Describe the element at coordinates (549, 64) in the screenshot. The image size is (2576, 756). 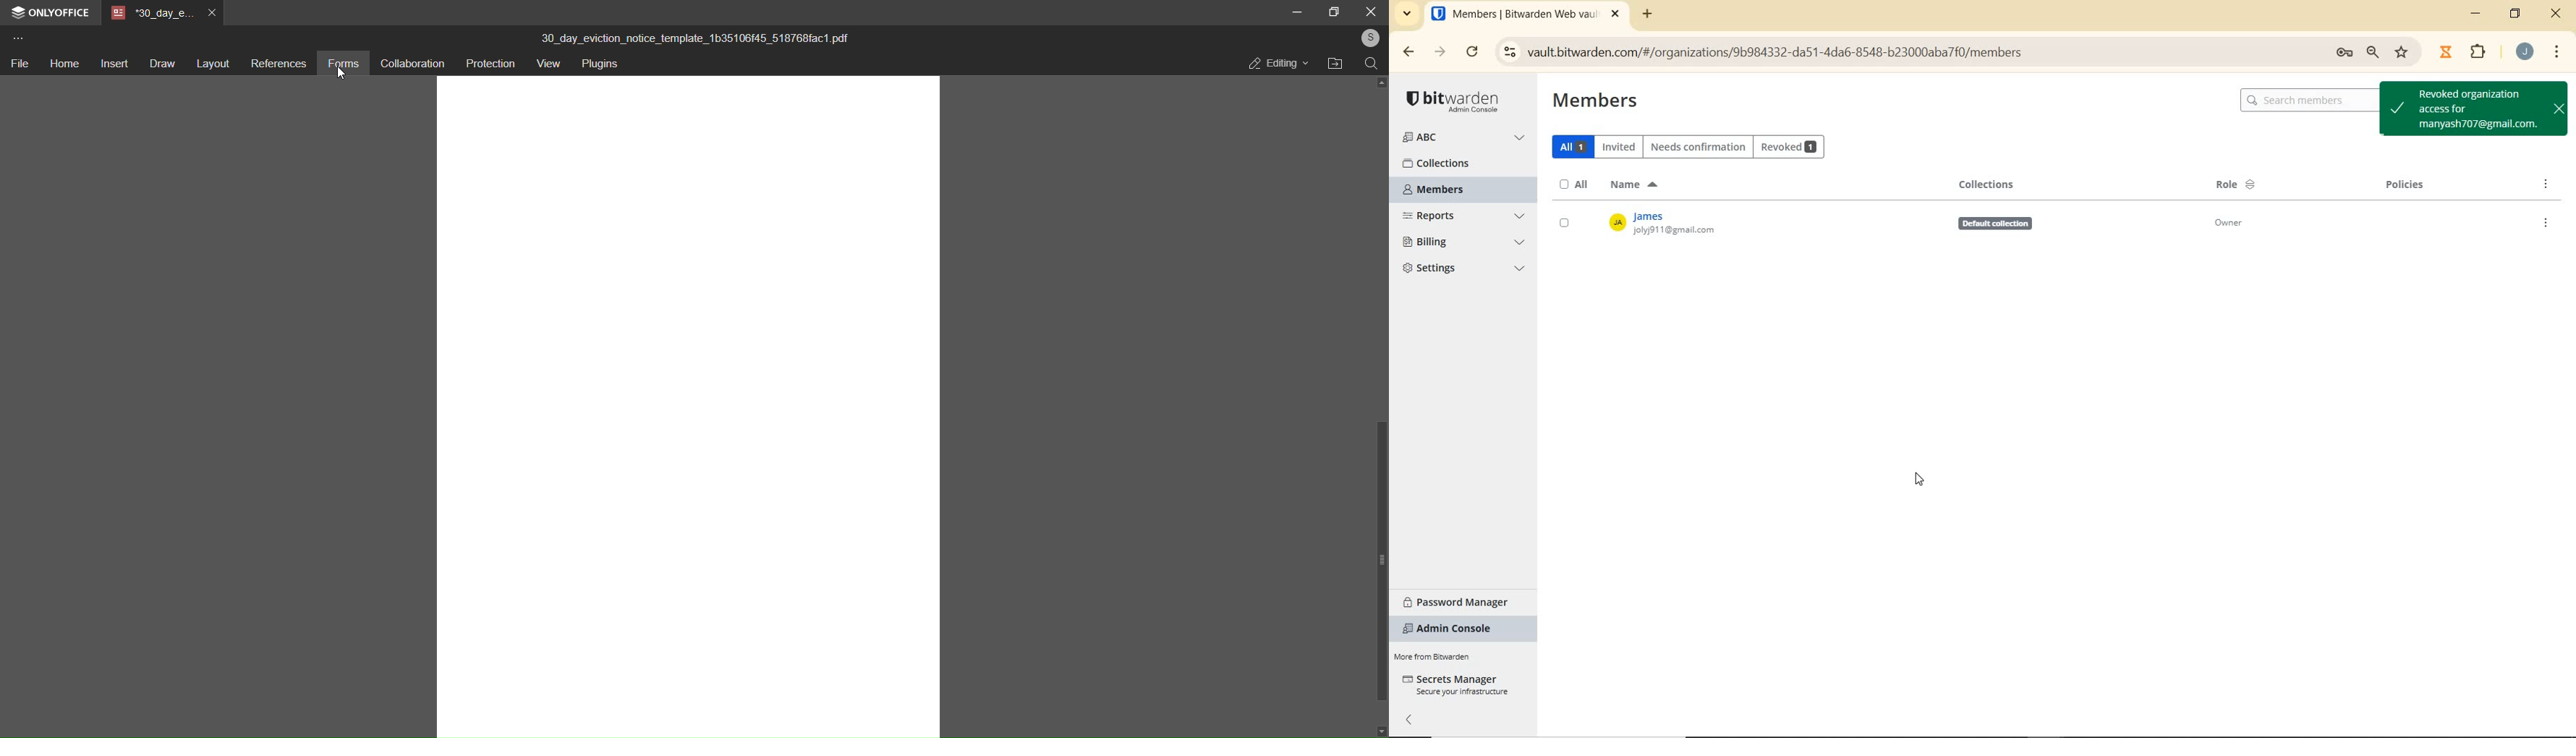
I see `view` at that location.